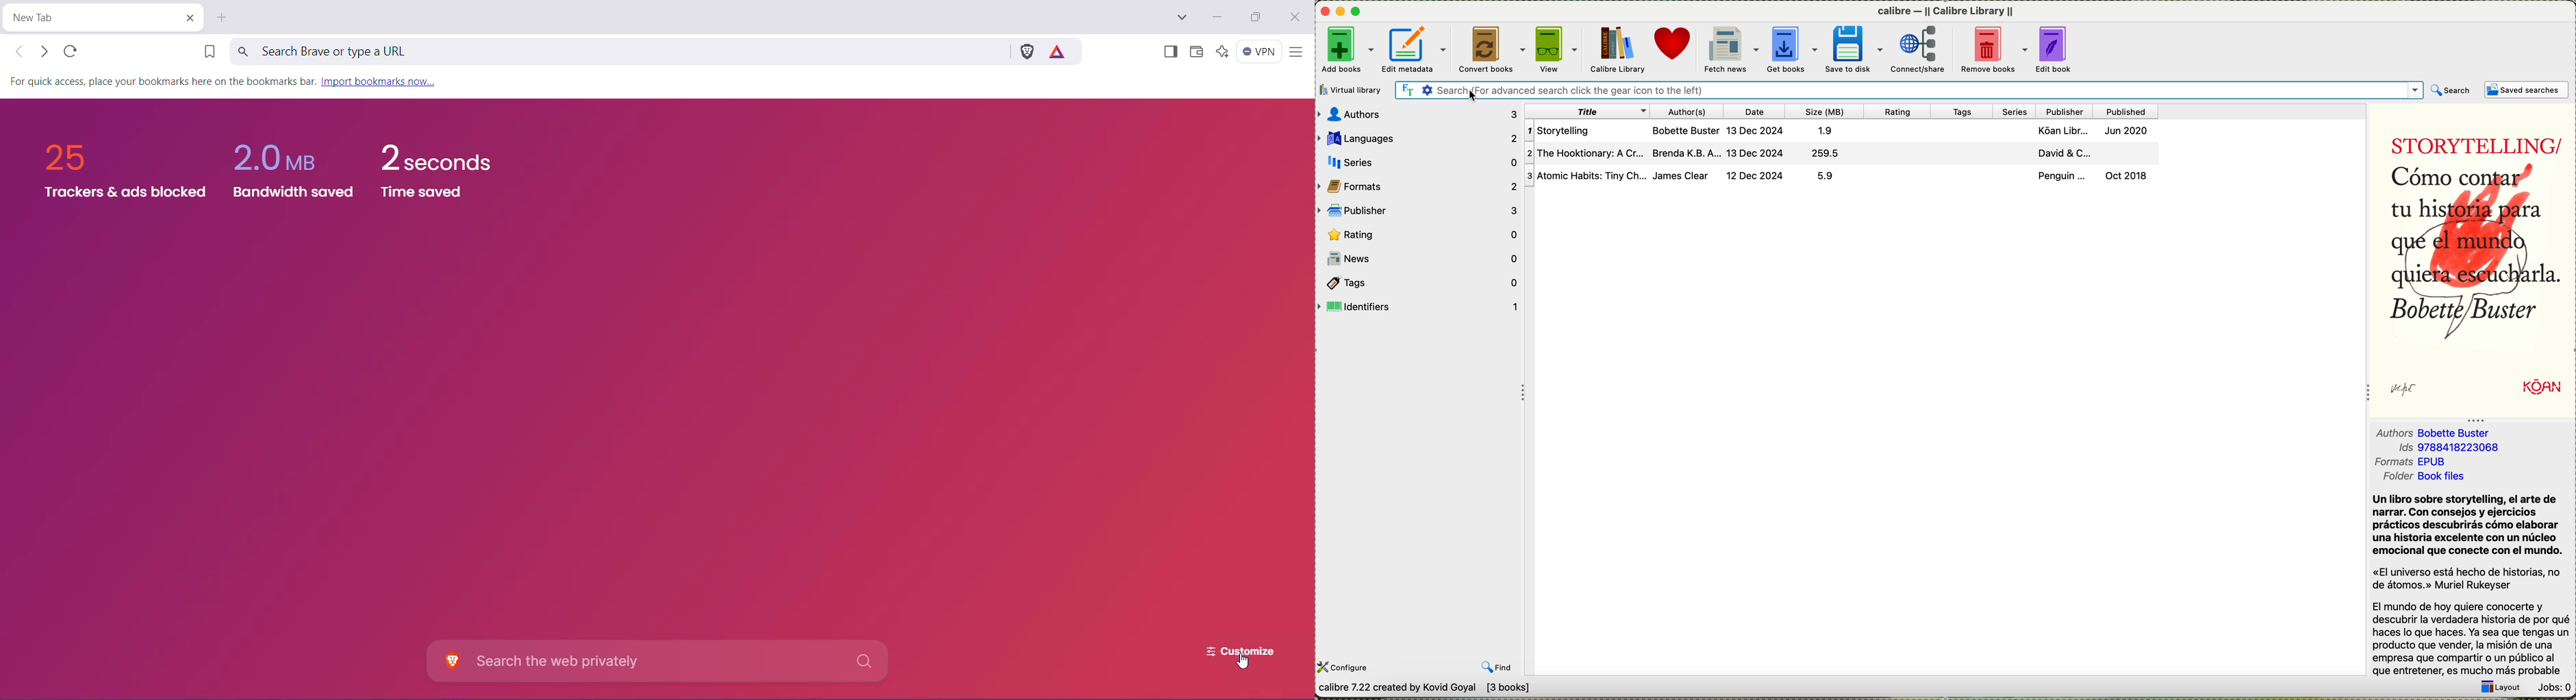  Describe the element at coordinates (1422, 161) in the screenshot. I see `series` at that location.